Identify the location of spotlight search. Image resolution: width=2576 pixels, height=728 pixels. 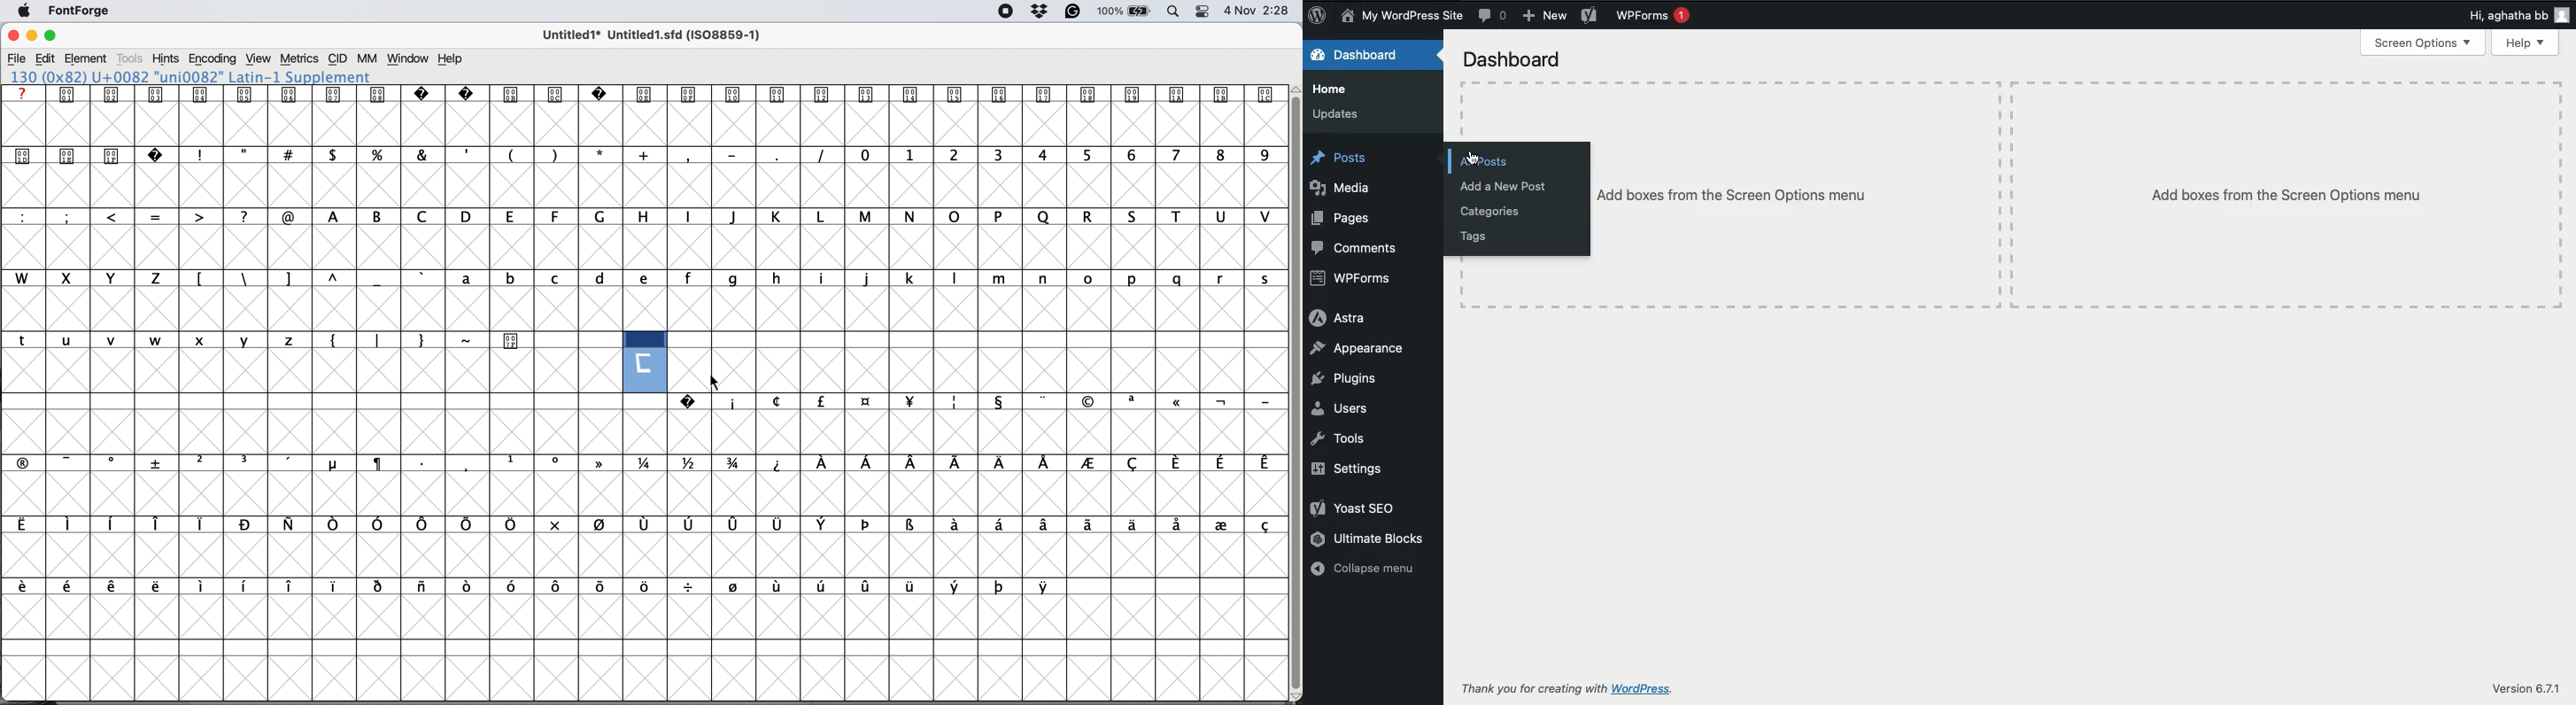
(1171, 13).